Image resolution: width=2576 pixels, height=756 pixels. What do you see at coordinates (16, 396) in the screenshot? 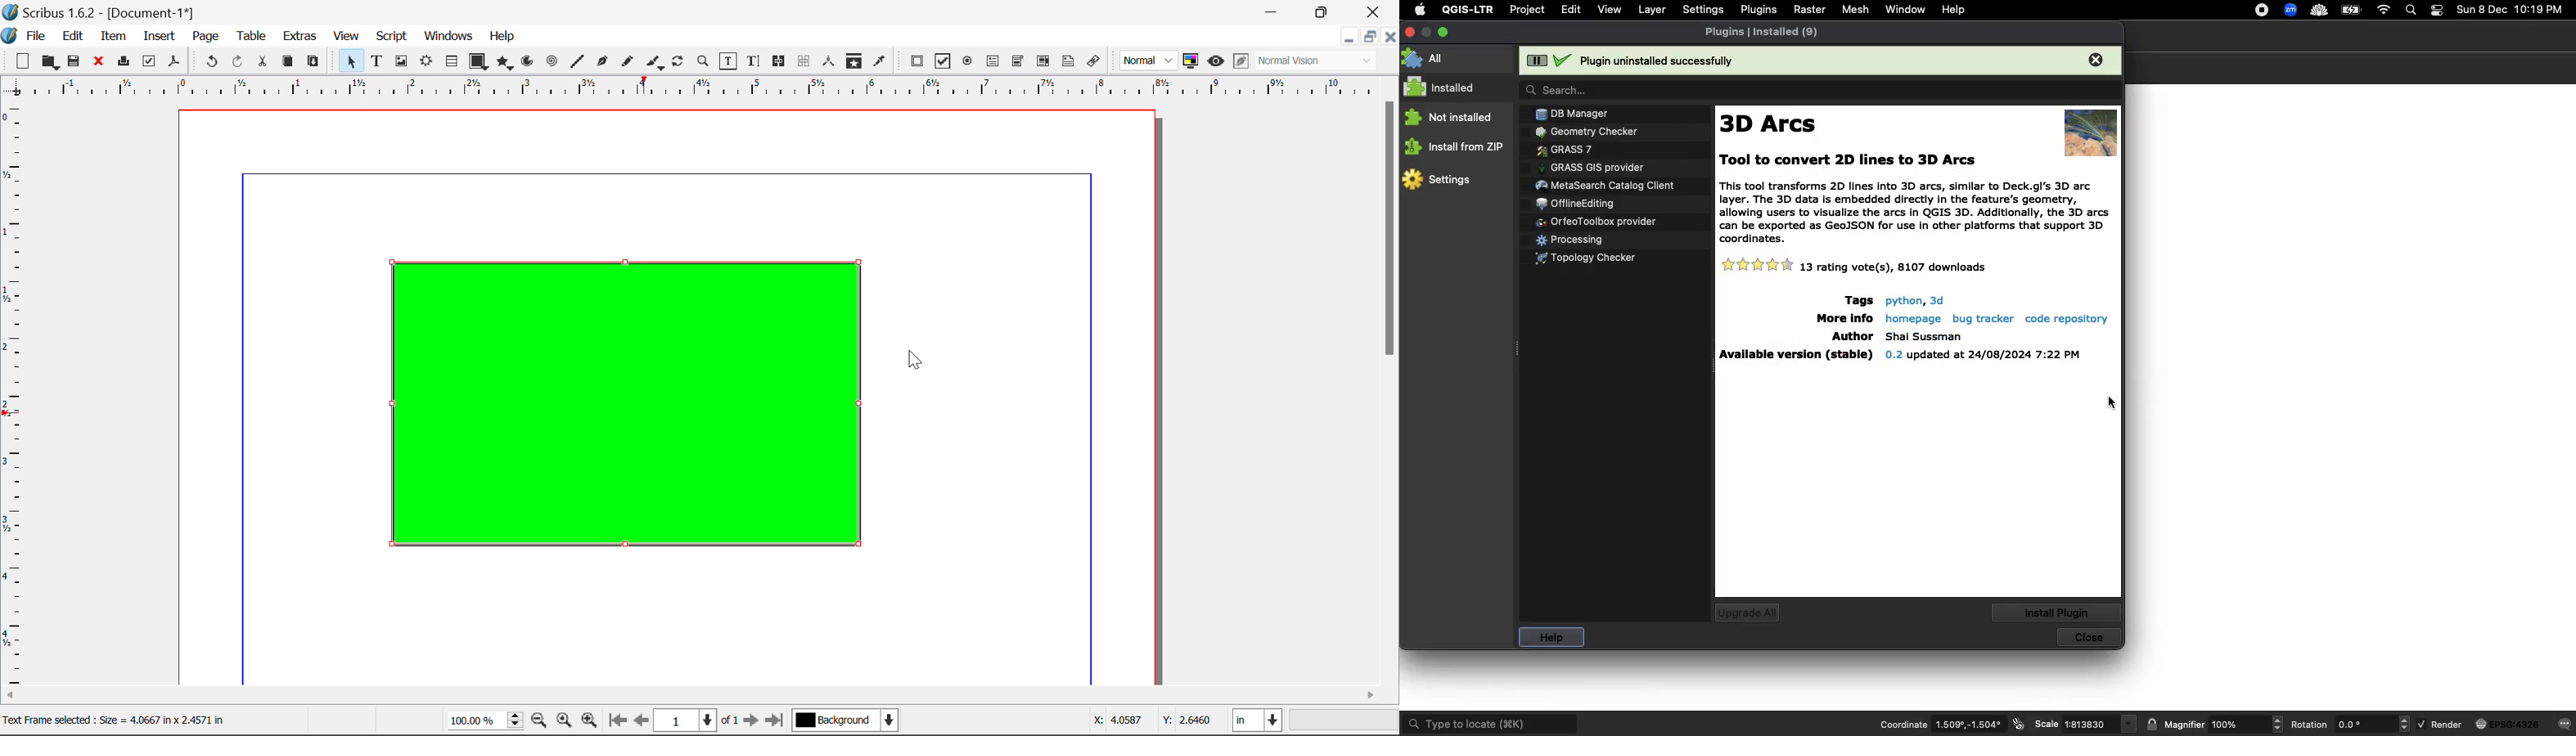
I see `Horizontal Page Margins` at bounding box center [16, 396].